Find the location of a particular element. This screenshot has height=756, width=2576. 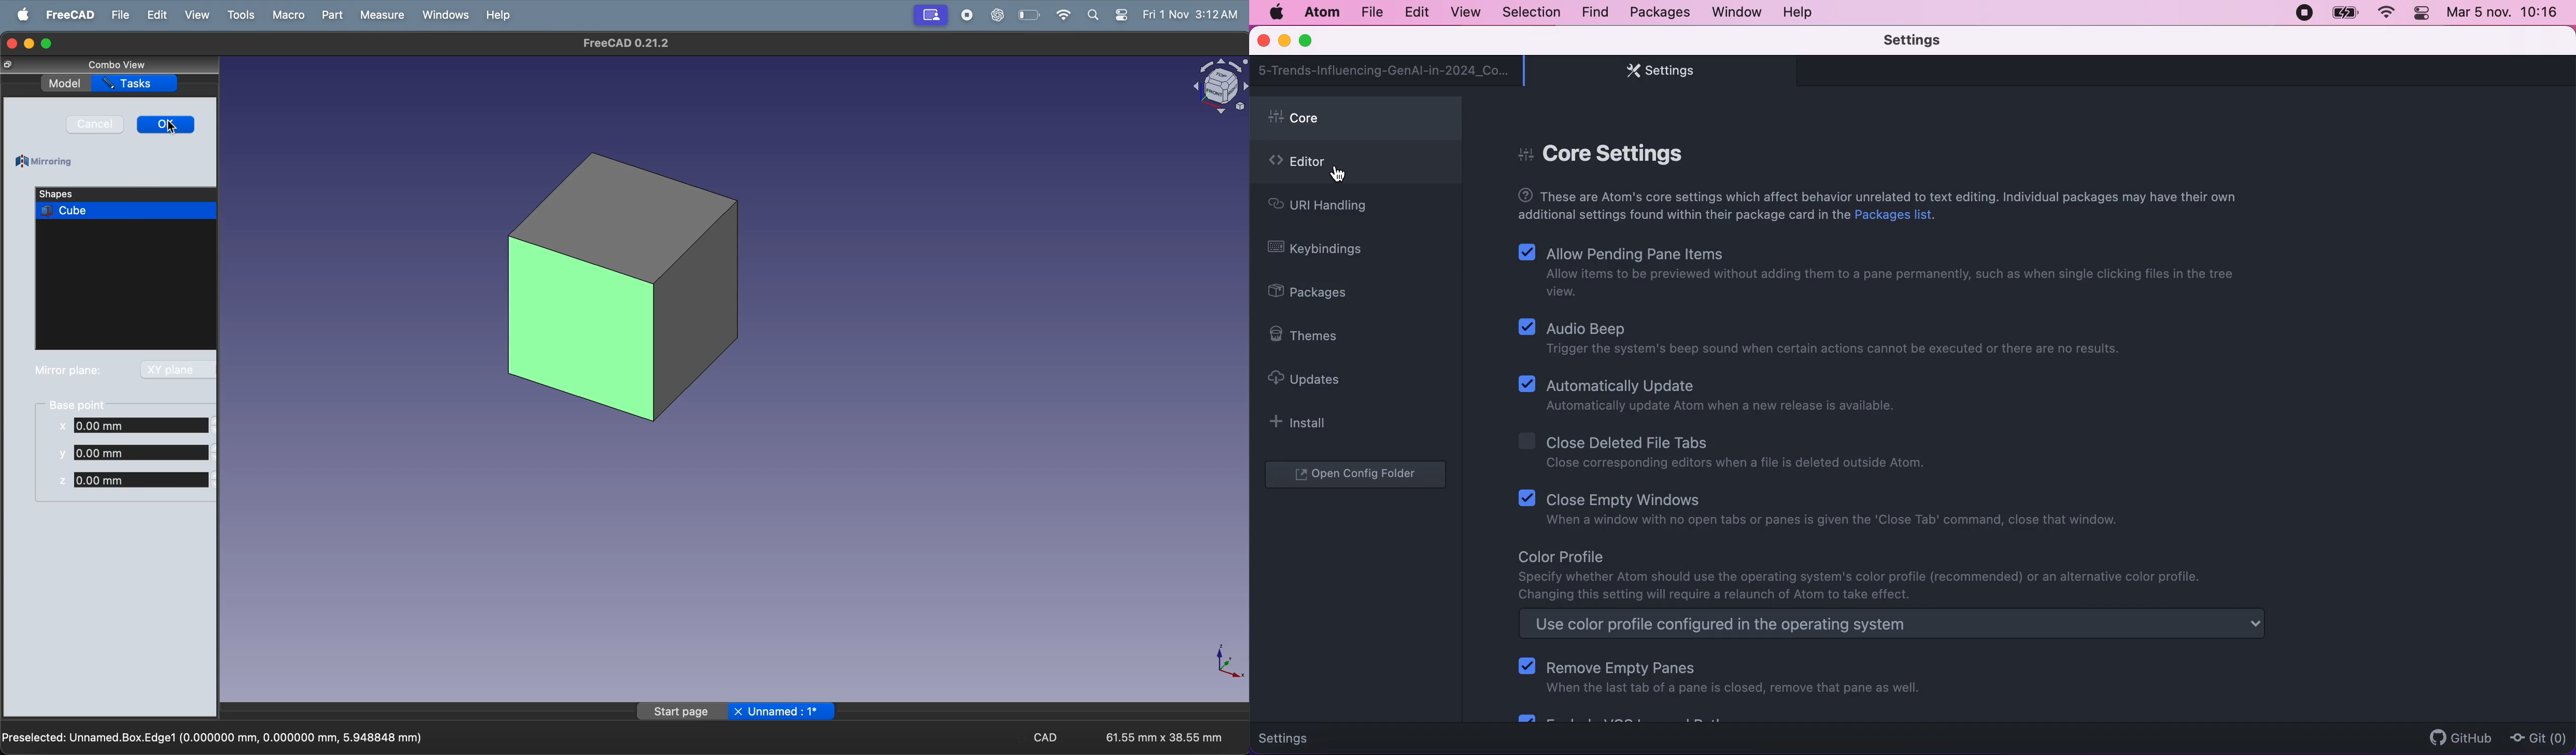

open config folder is located at coordinates (1358, 476).